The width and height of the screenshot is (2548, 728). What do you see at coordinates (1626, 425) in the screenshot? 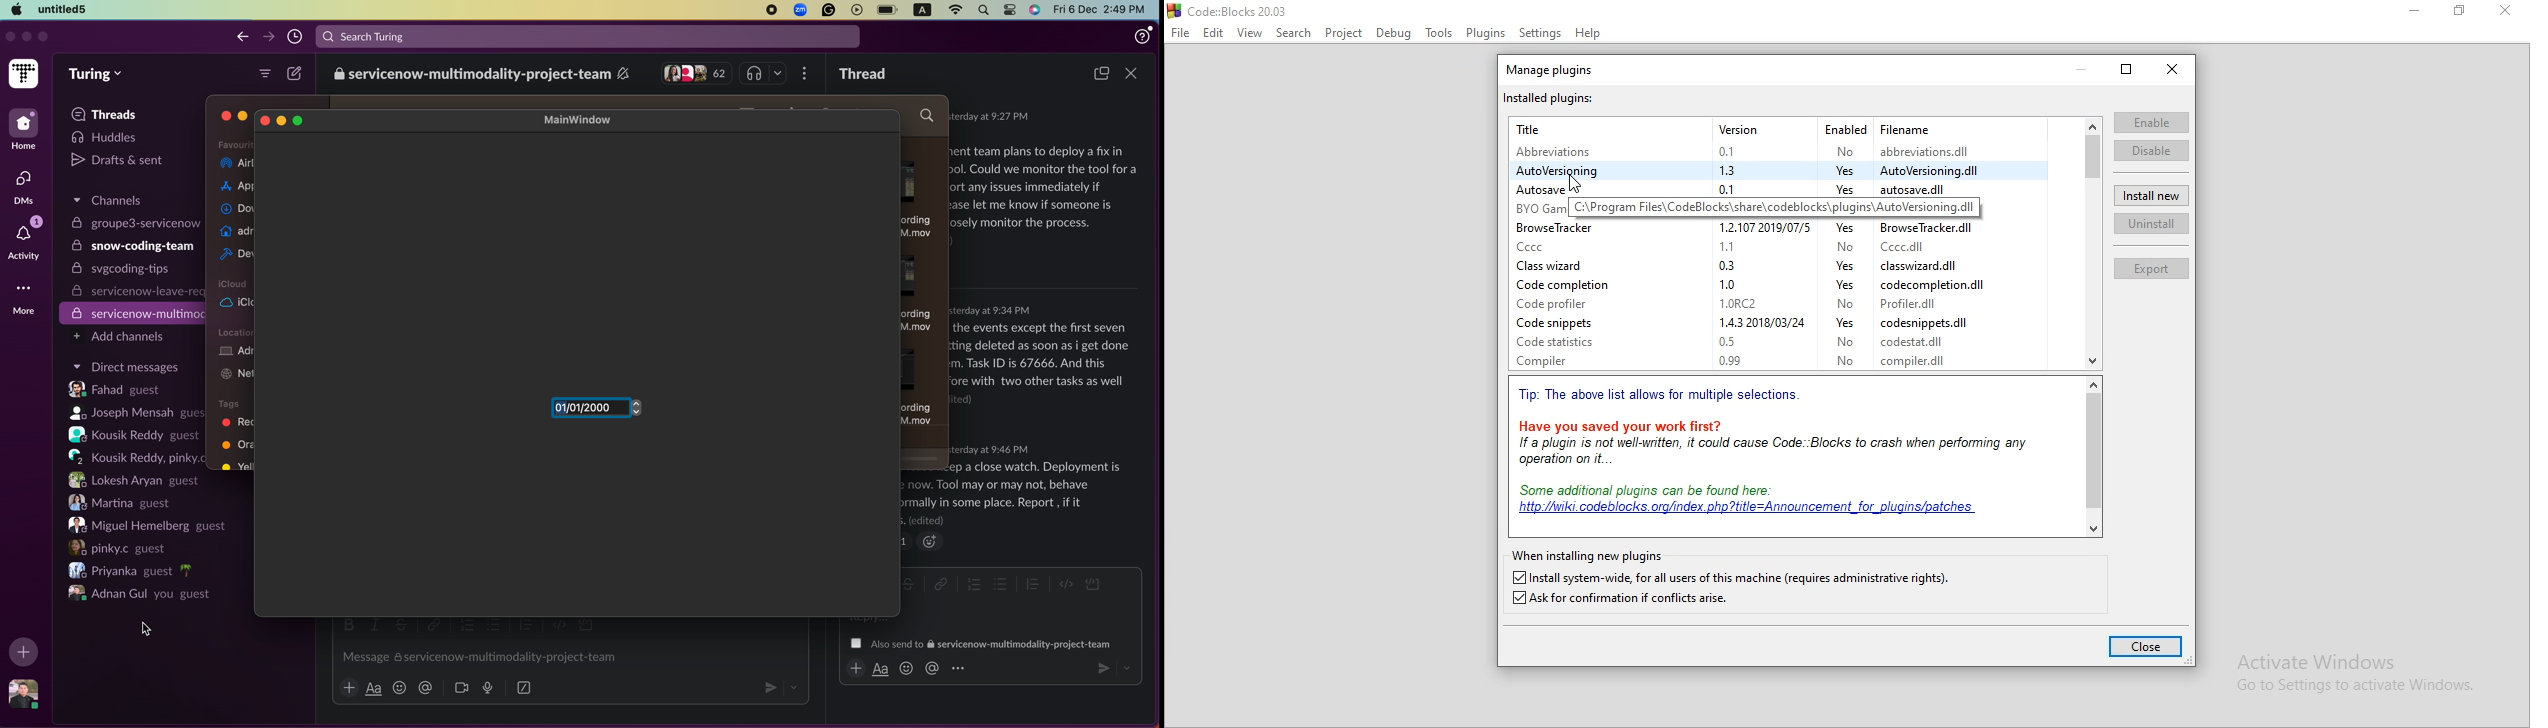
I see `Have you saved your work first?` at bounding box center [1626, 425].